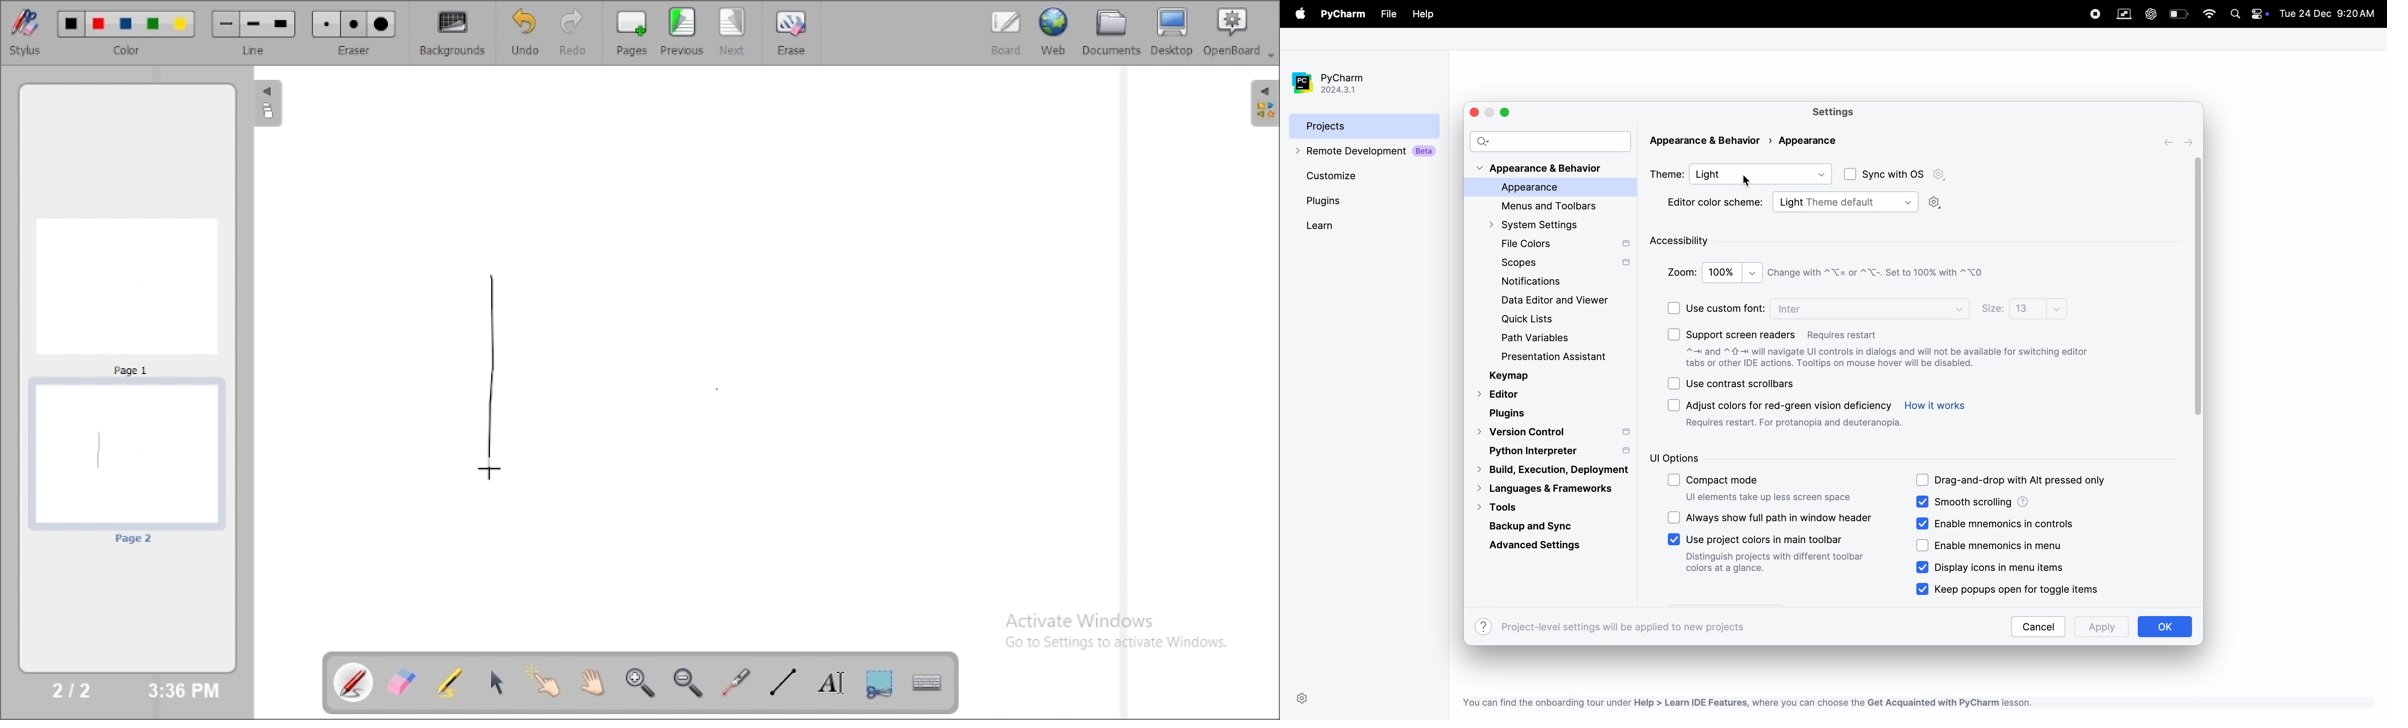 This screenshot has height=728, width=2408. What do you see at coordinates (2005, 546) in the screenshot?
I see `enable memonics menu` at bounding box center [2005, 546].